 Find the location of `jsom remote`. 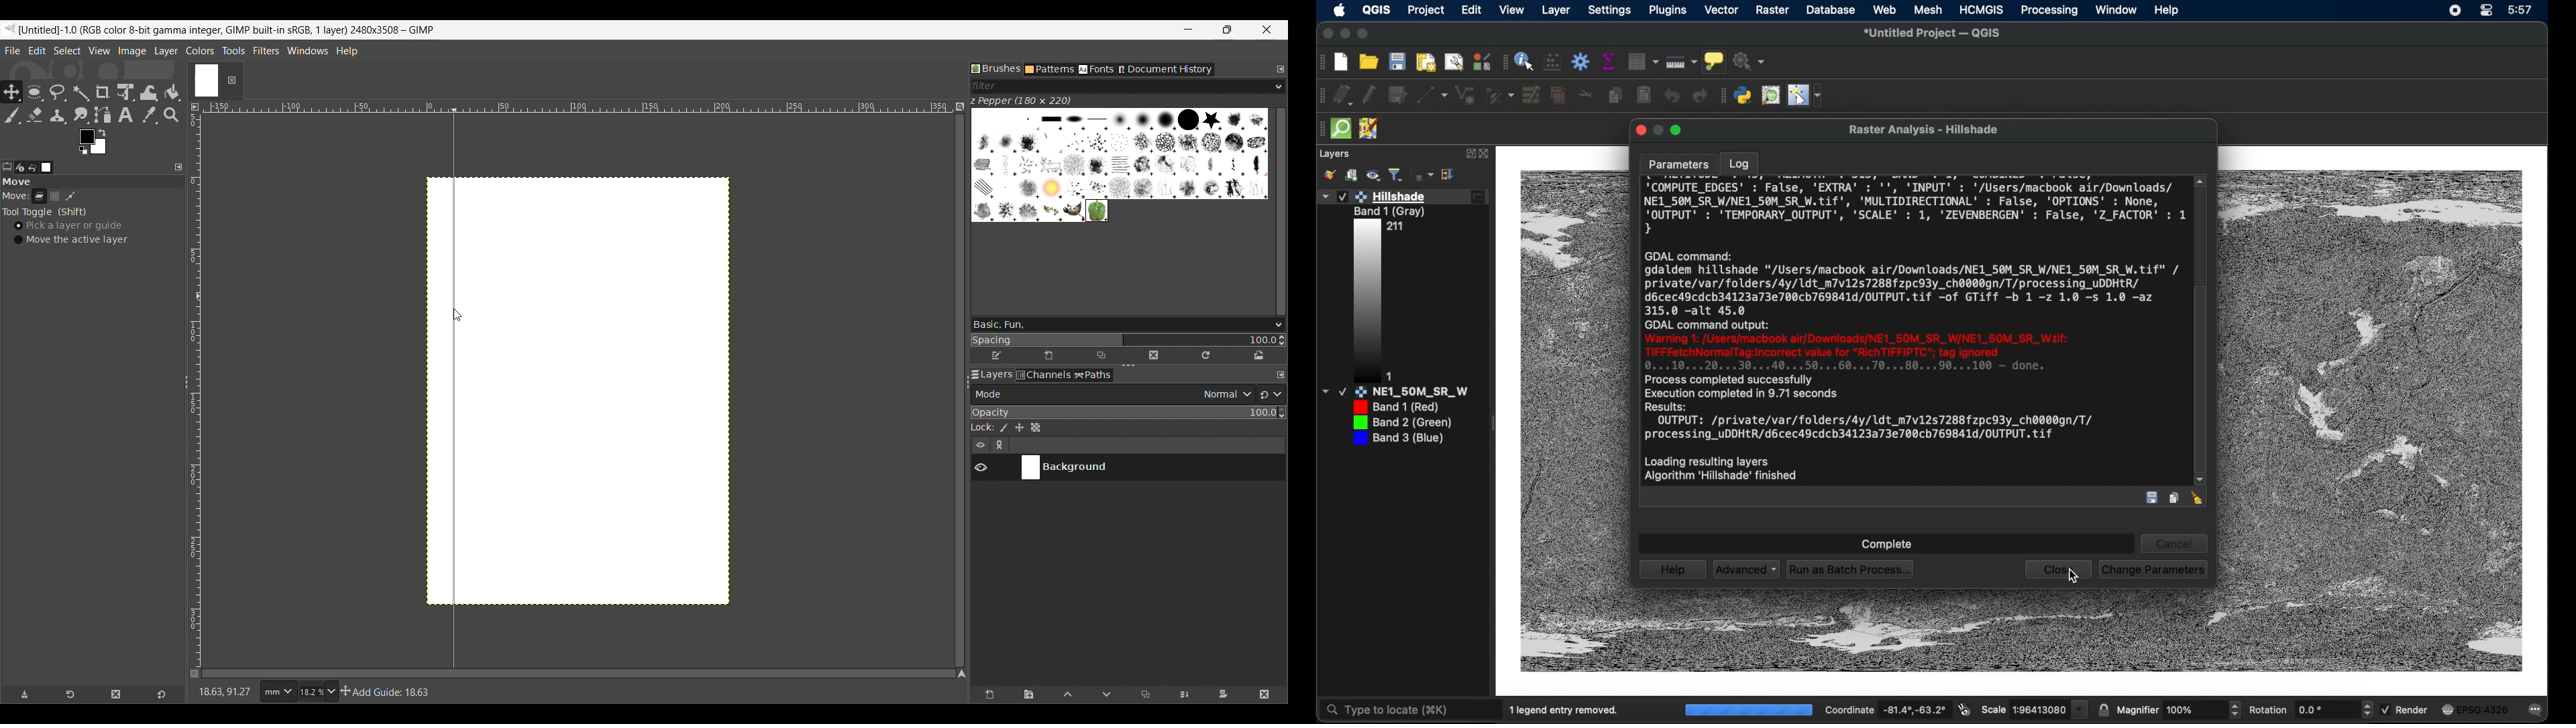

jsom remote is located at coordinates (1370, 127).